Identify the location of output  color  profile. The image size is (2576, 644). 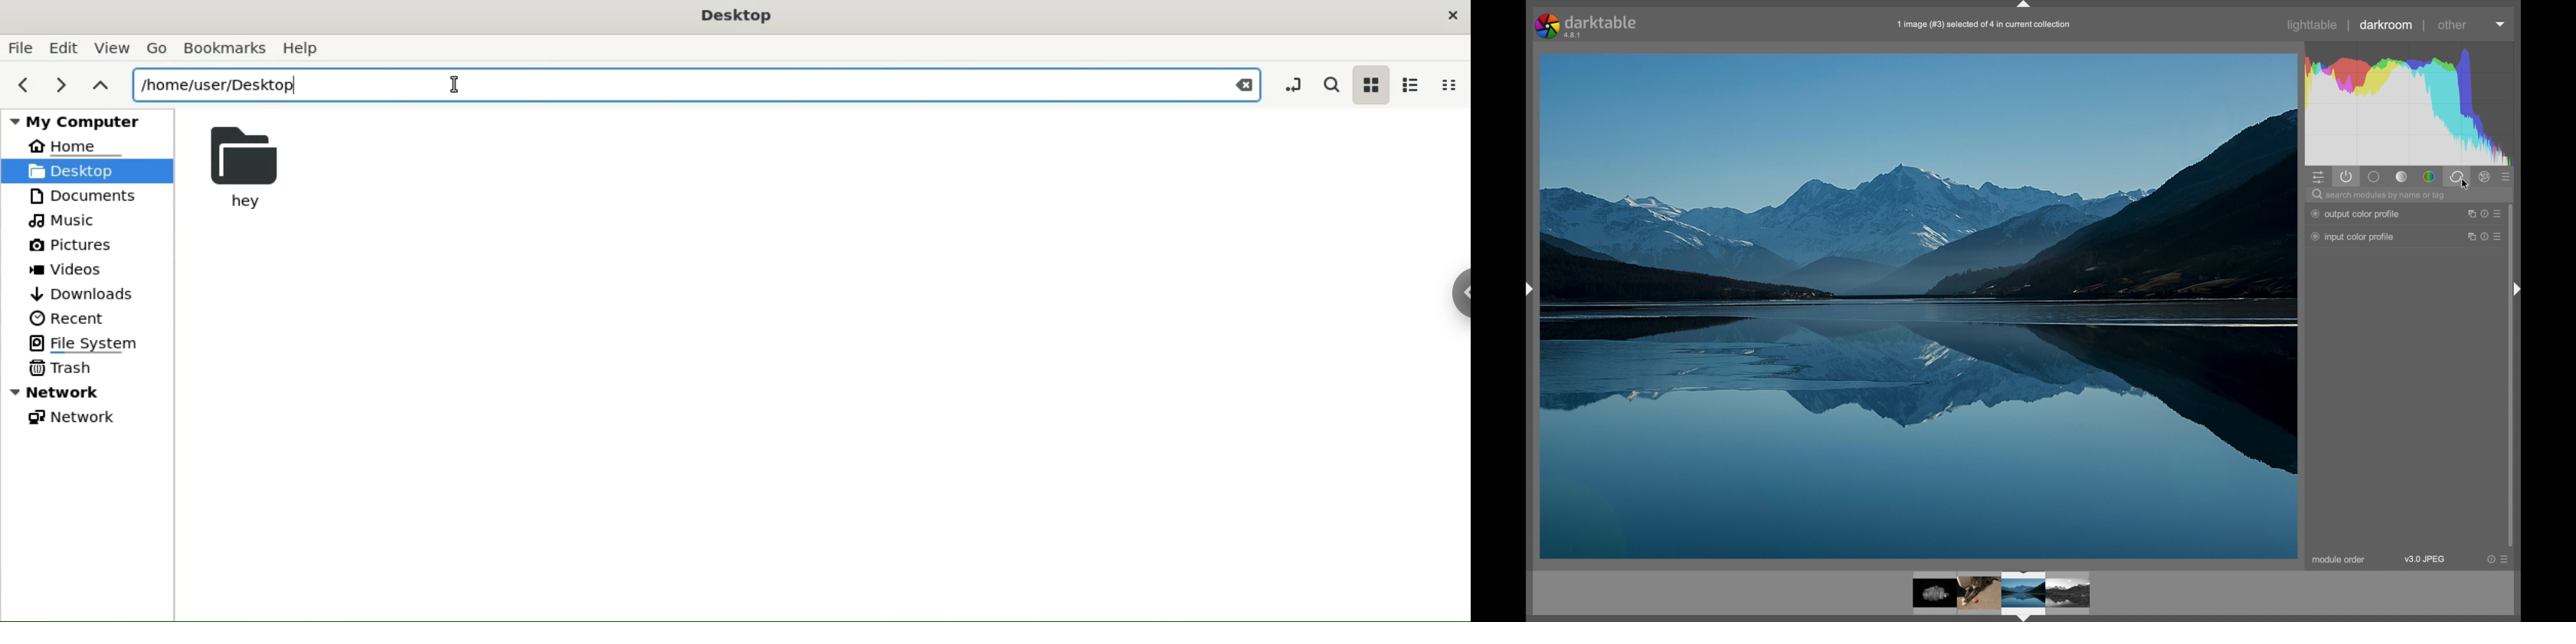
(2355, 214).